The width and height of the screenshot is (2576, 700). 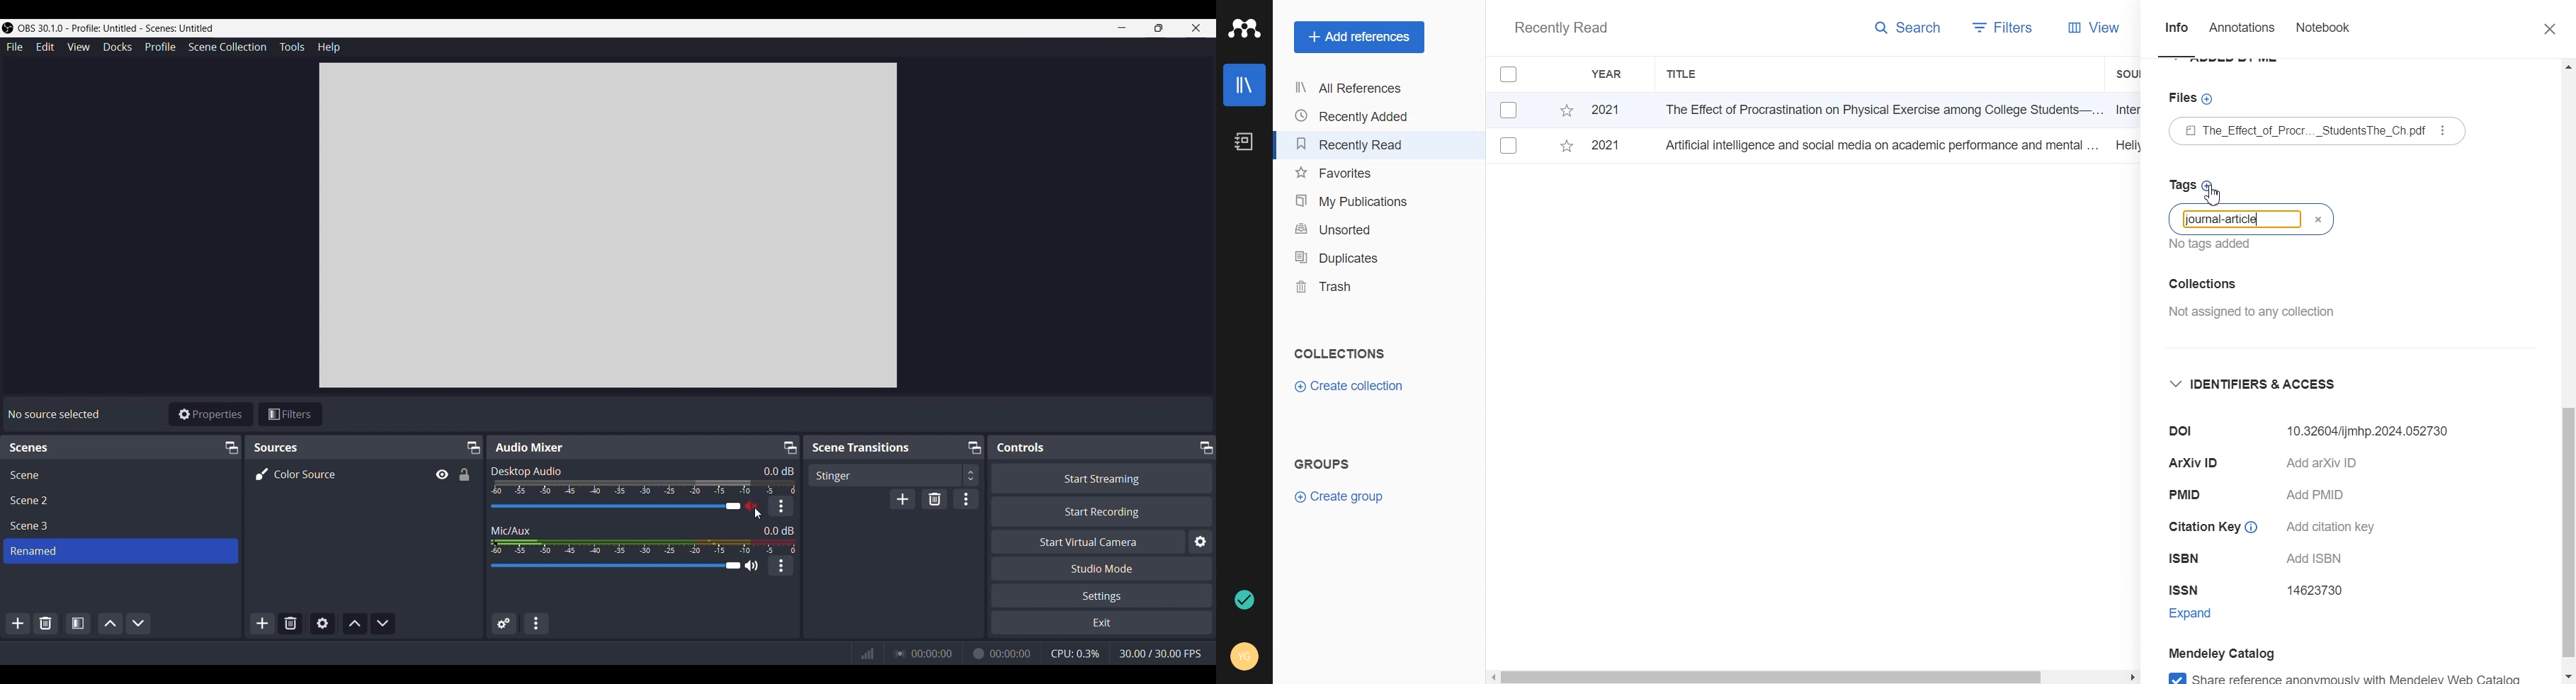 What do you see at coordinates (31, 447) in the screenshot?
I see `Scenes` at bounding box center [31, 447].